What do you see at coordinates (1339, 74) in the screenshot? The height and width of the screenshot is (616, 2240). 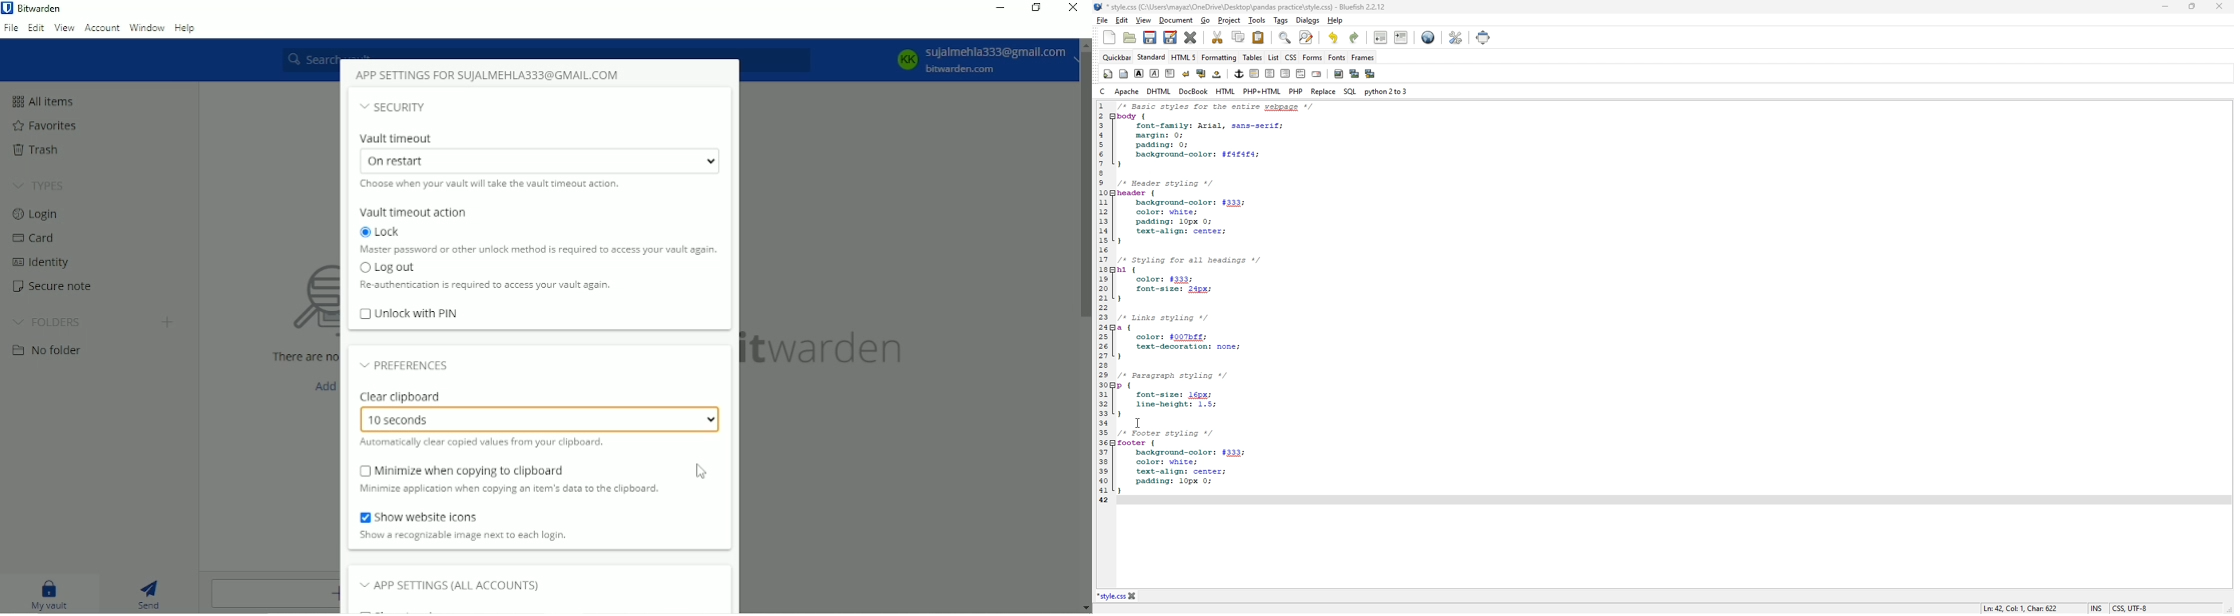 I see `insert image` at bounding box center [1339, 74].